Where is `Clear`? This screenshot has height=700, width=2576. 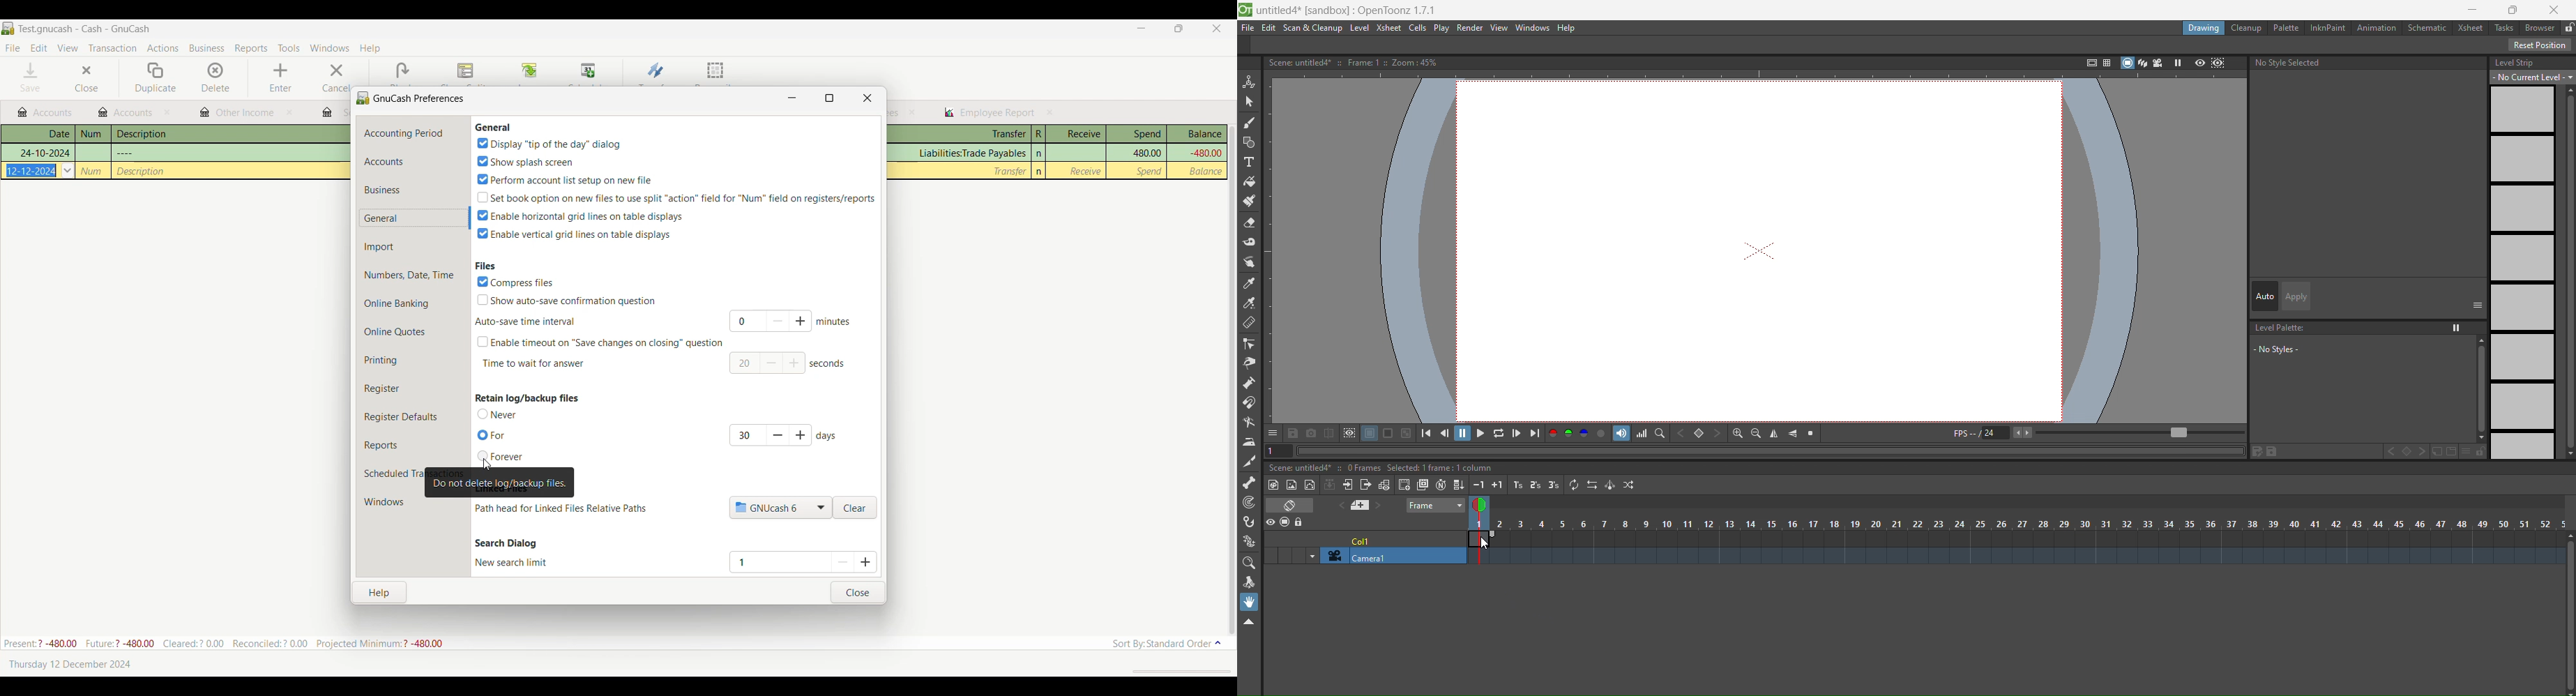
Clear is located at coordinates (855, 508).